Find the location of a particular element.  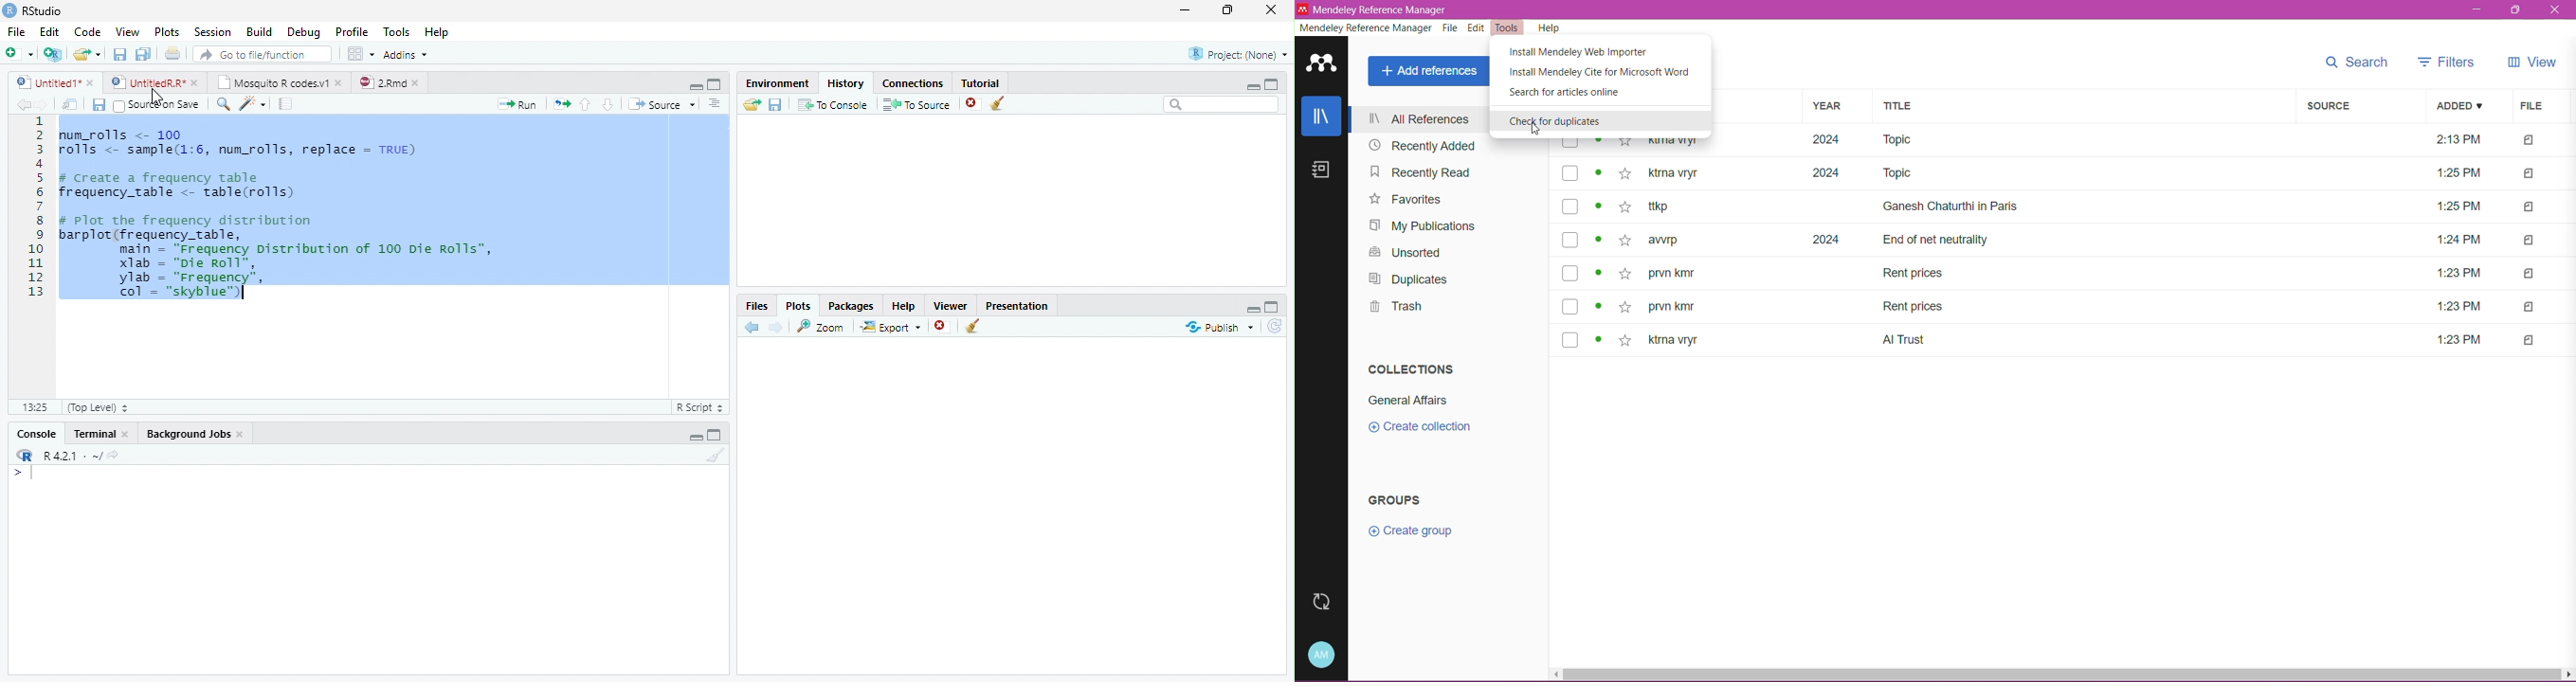

Project: (None) is located at coordinates (1237, 52).